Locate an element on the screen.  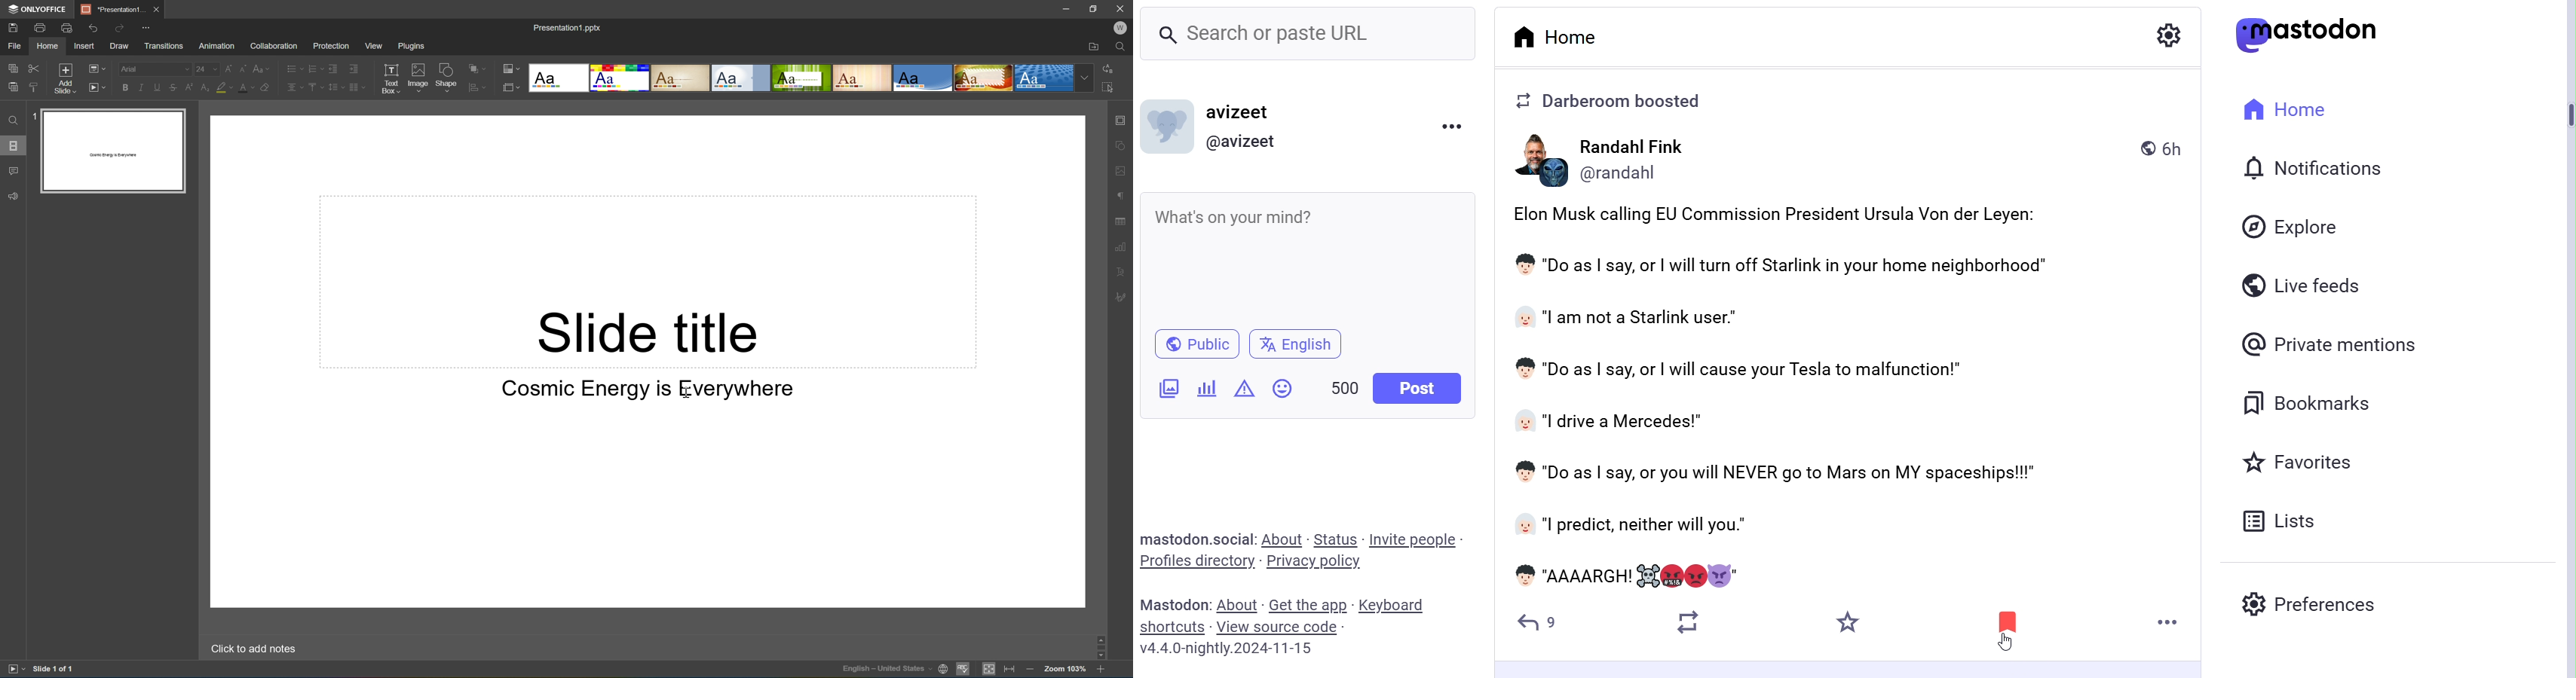
Live Feeds is located at coordinates (2299, 282).